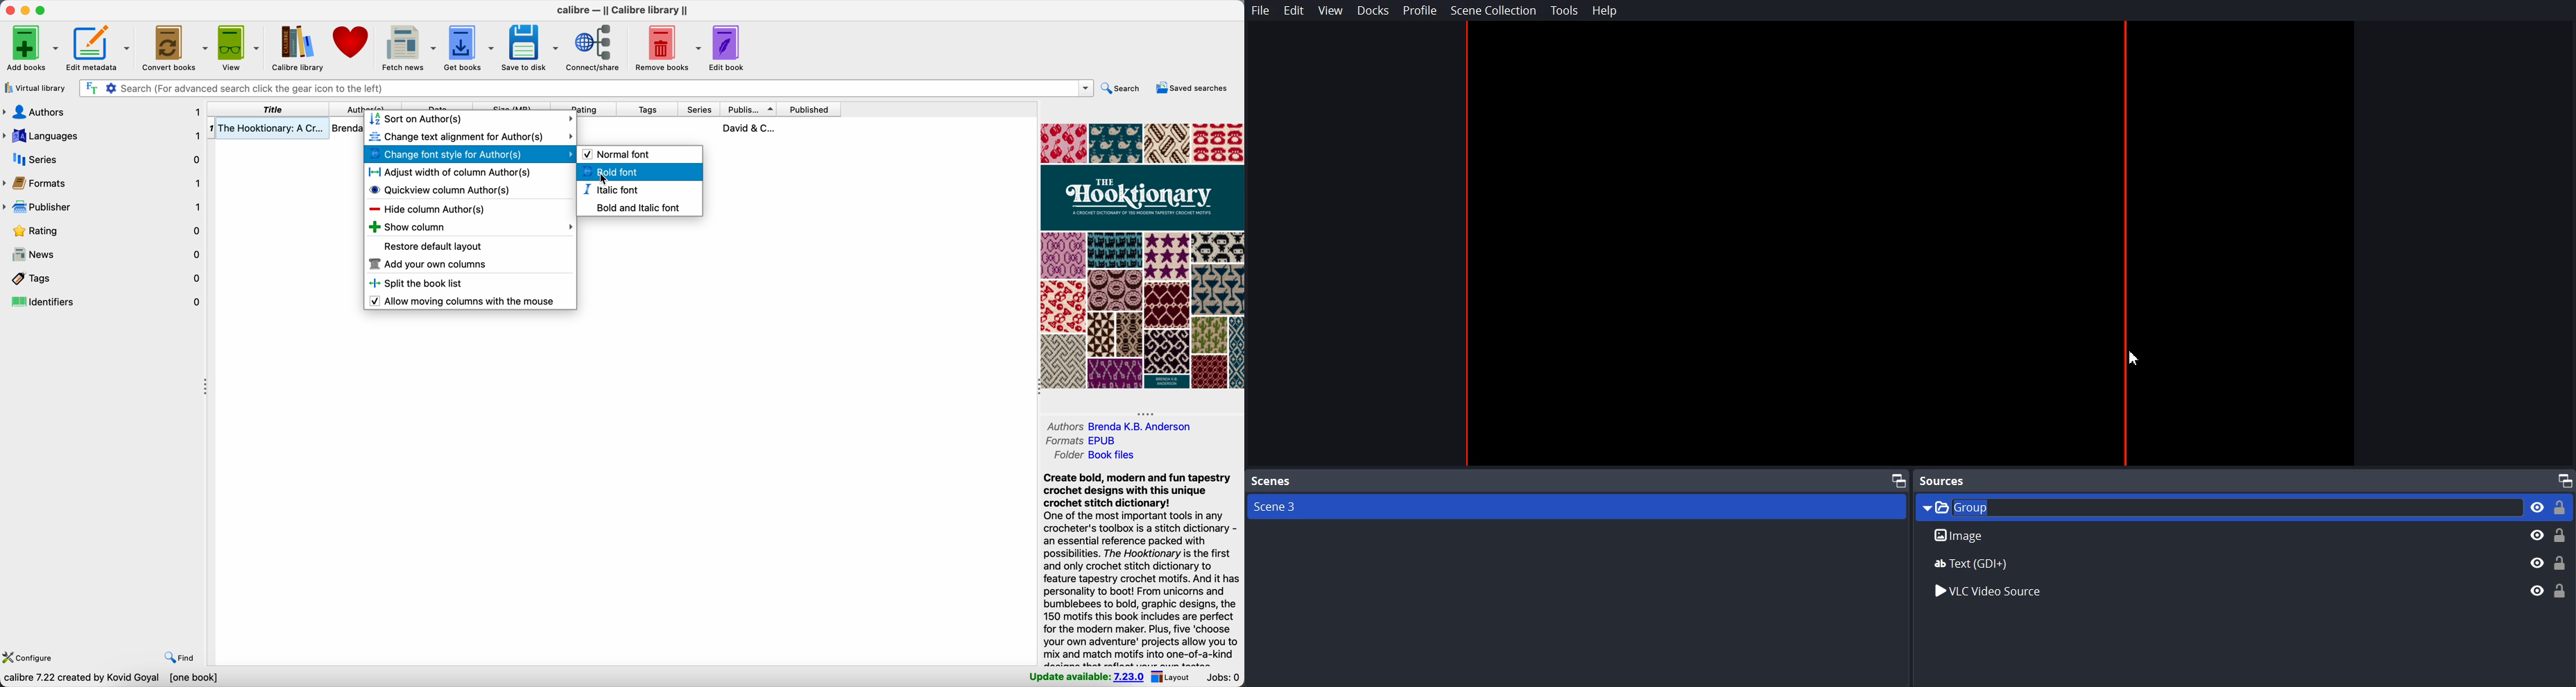  I want to click on normal font, so click(618, 153).